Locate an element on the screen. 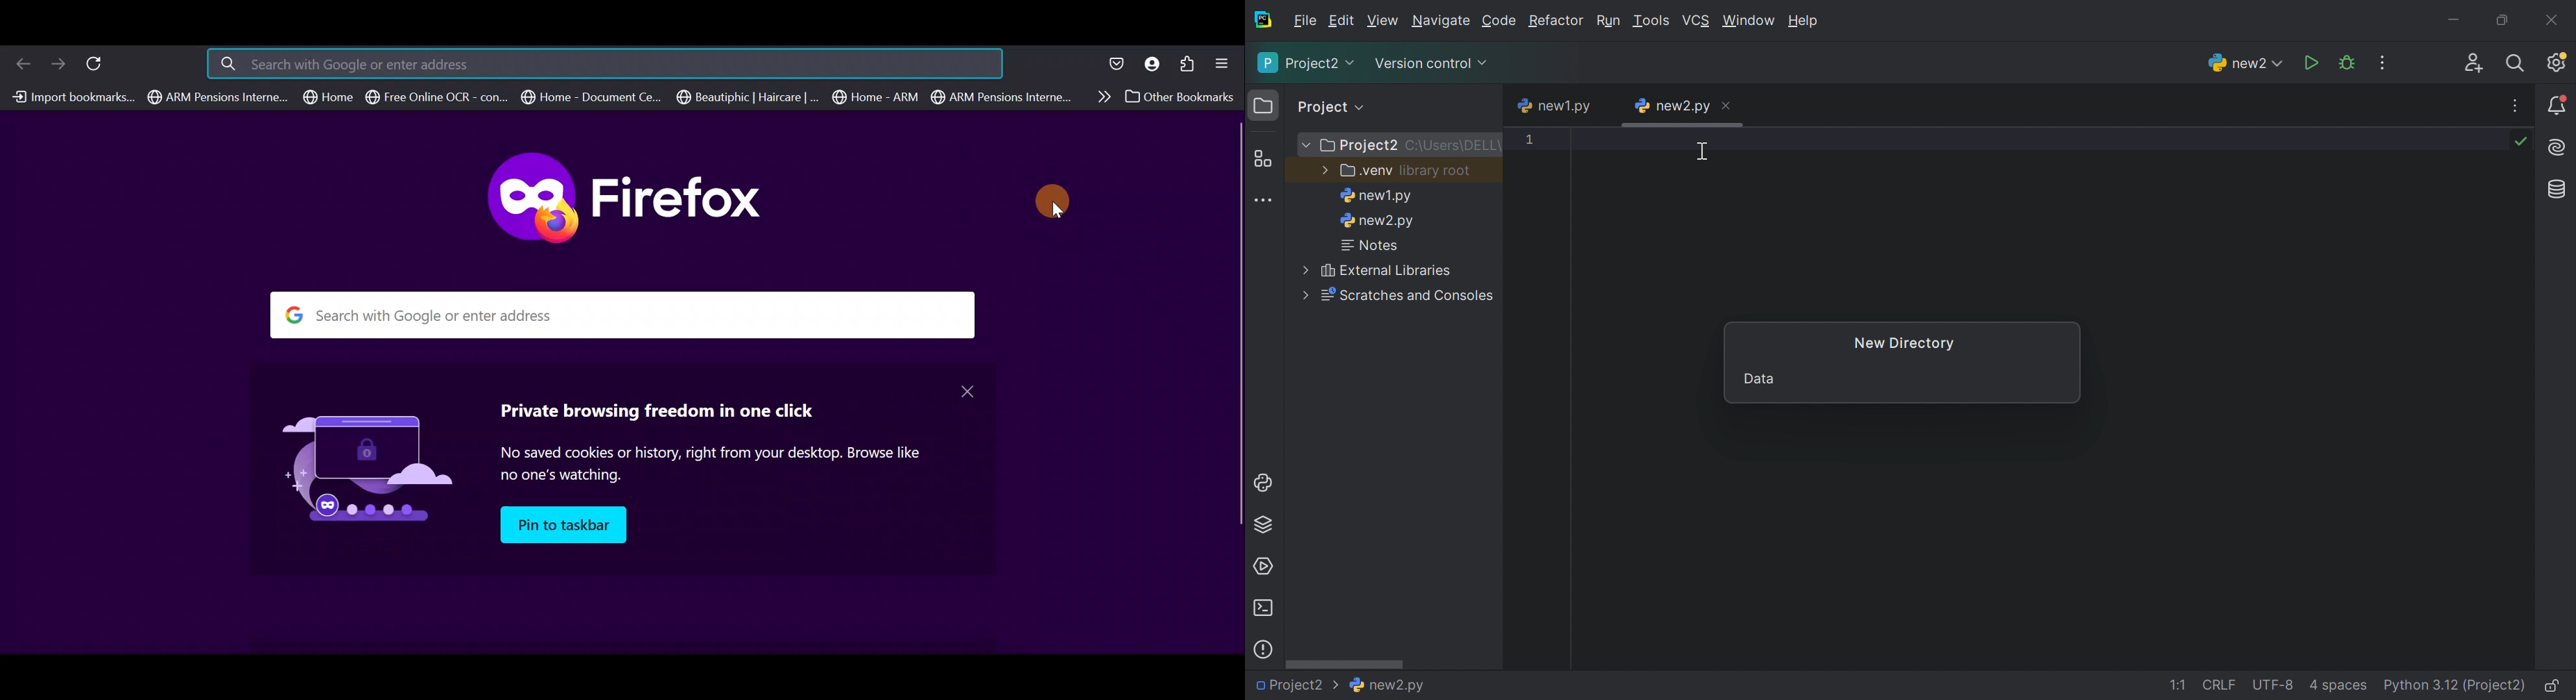 The image size is (2576, 700). Restore down is located at coordinates (2503, 18).